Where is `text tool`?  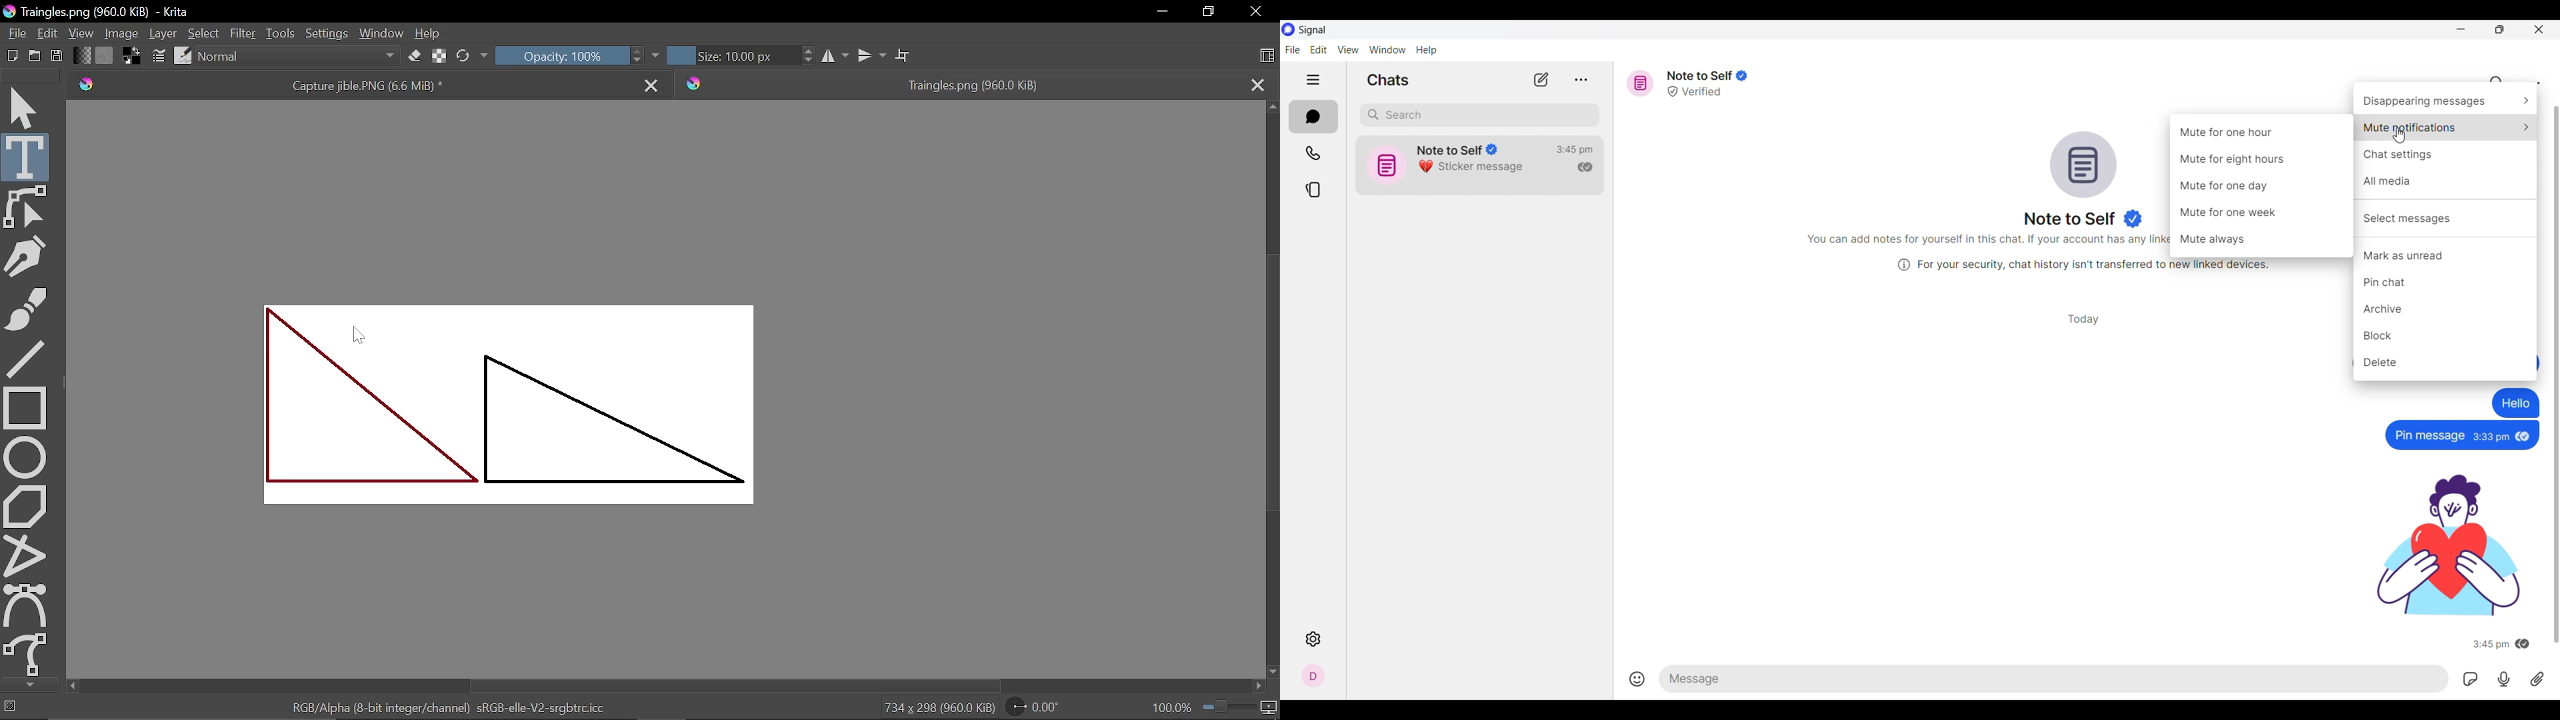
text tool is located at coordinates (26, 157).